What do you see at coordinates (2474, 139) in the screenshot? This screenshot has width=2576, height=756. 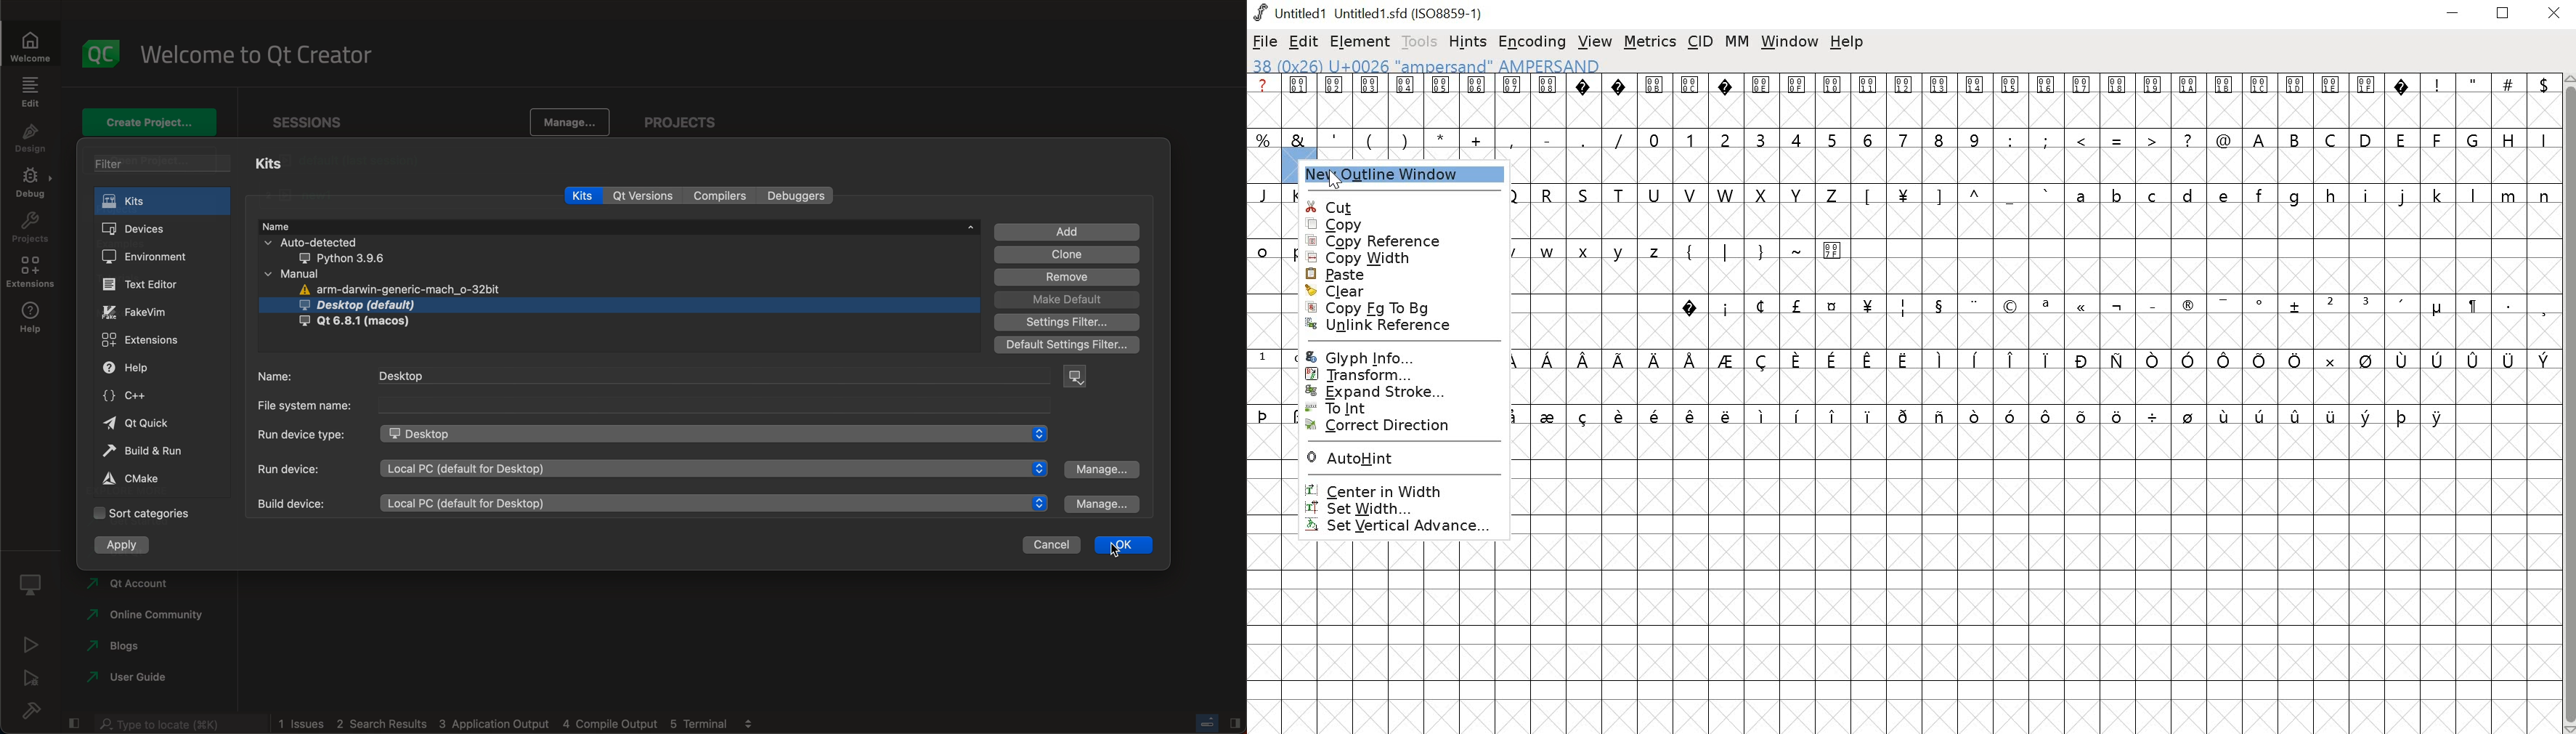 I see `G` at bounding box center [2474, 139].